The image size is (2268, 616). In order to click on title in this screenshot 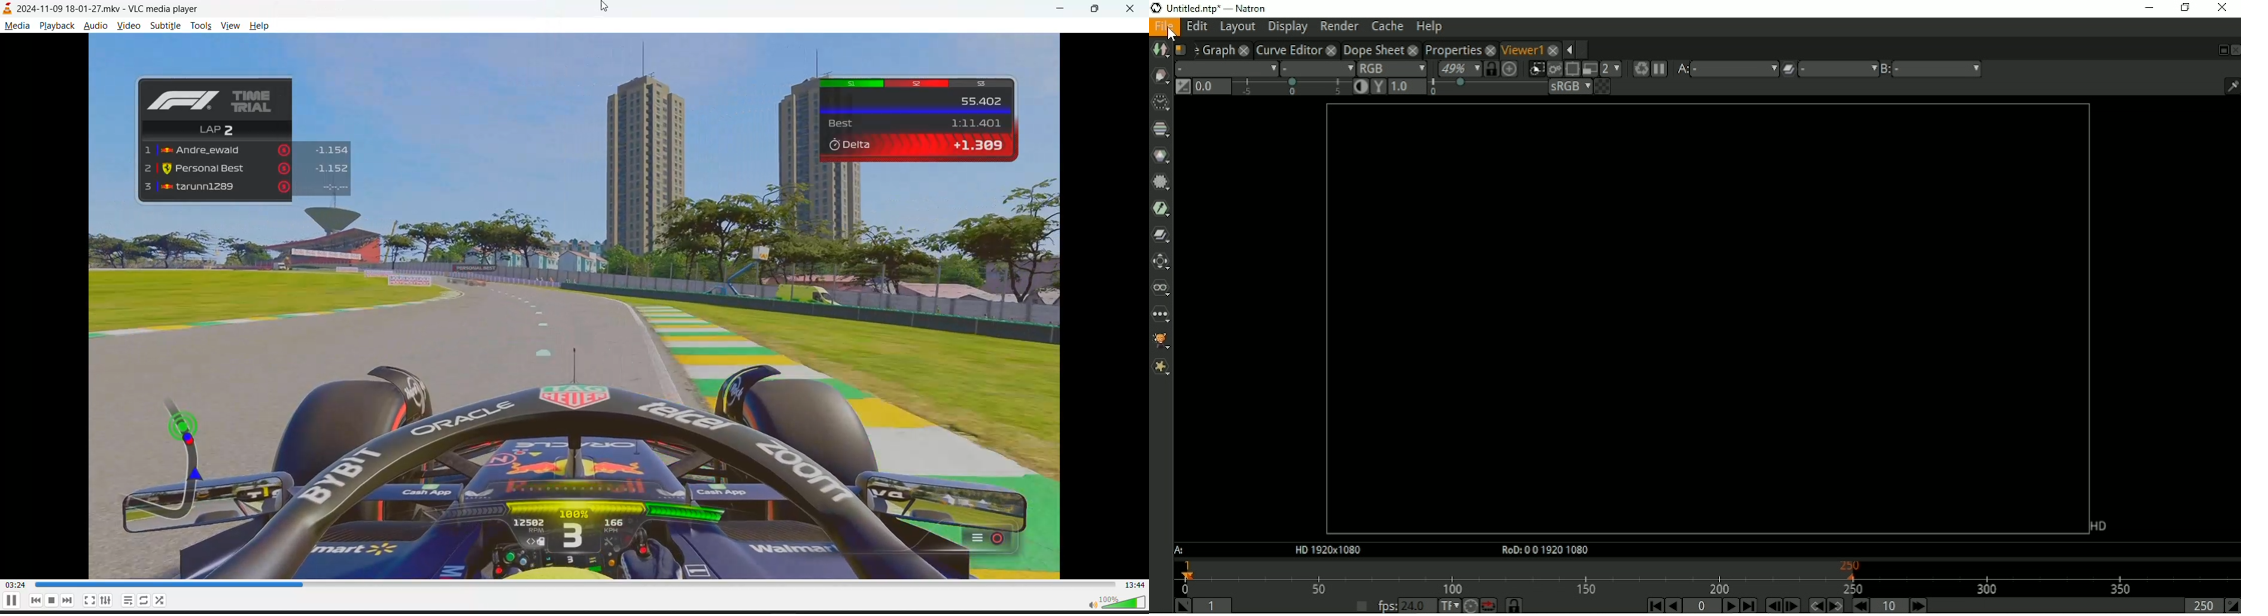, I will do `click(1238, 8)`.